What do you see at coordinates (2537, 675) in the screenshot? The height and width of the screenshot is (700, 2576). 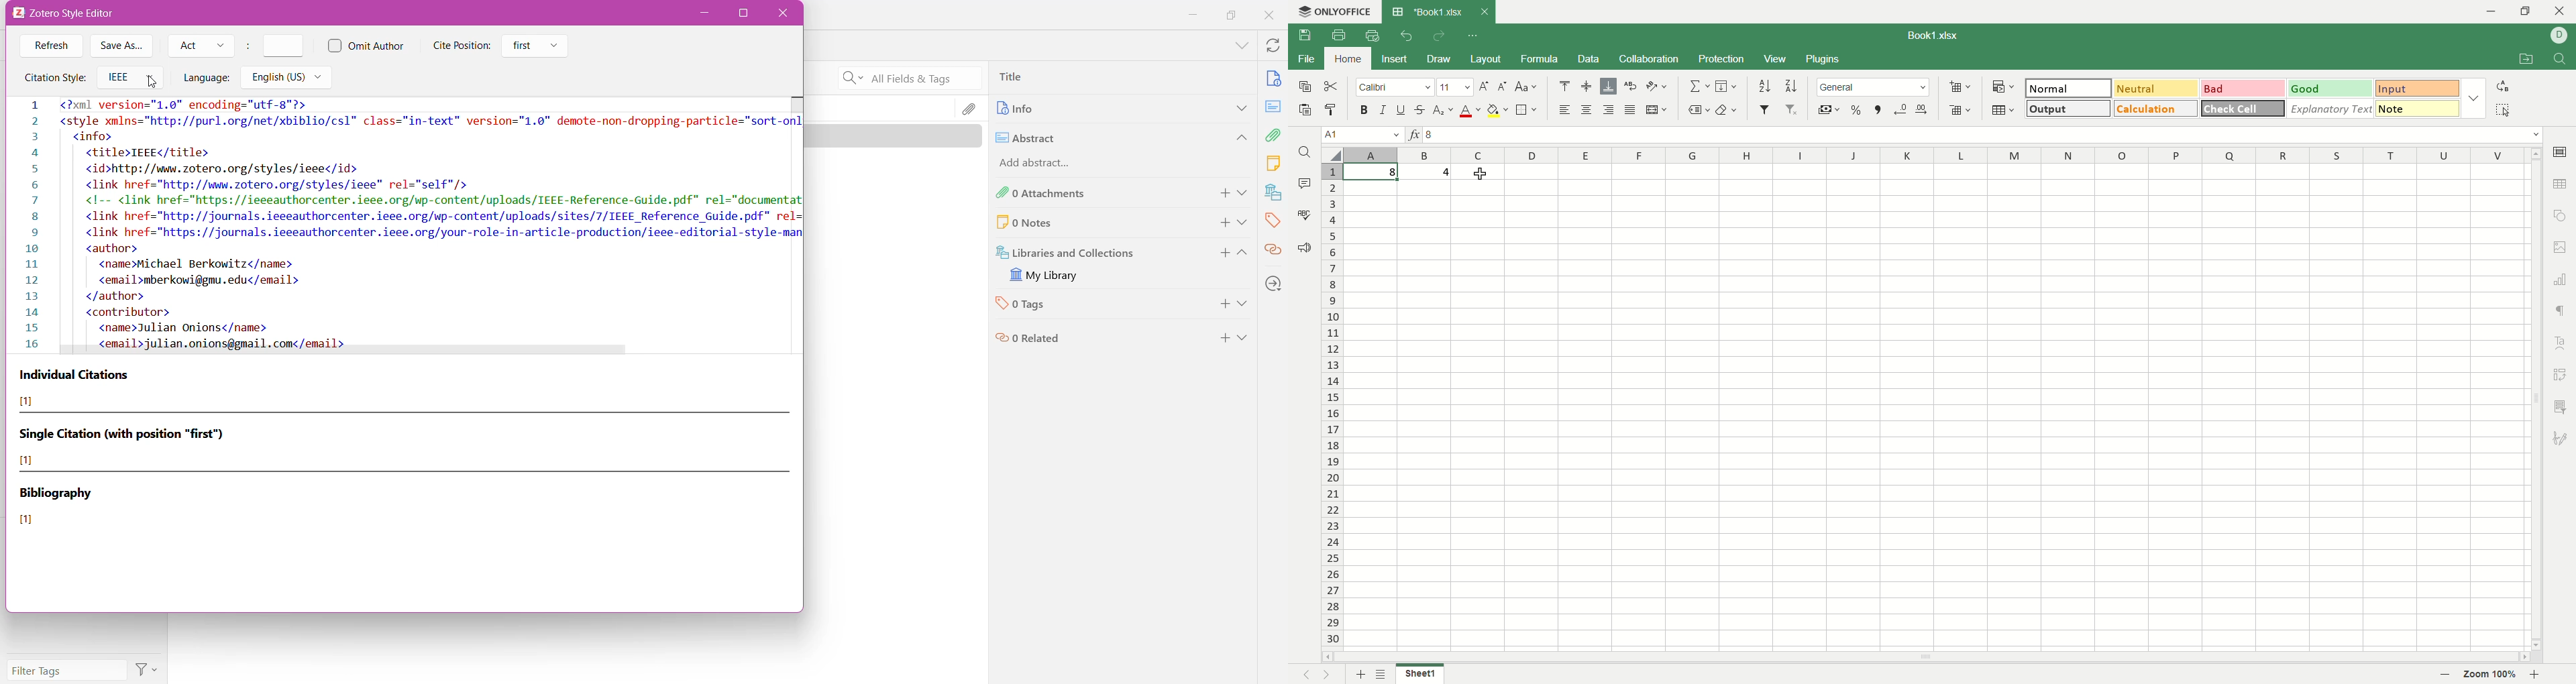 I see `zoom in` at bounding box center [2537, 675].